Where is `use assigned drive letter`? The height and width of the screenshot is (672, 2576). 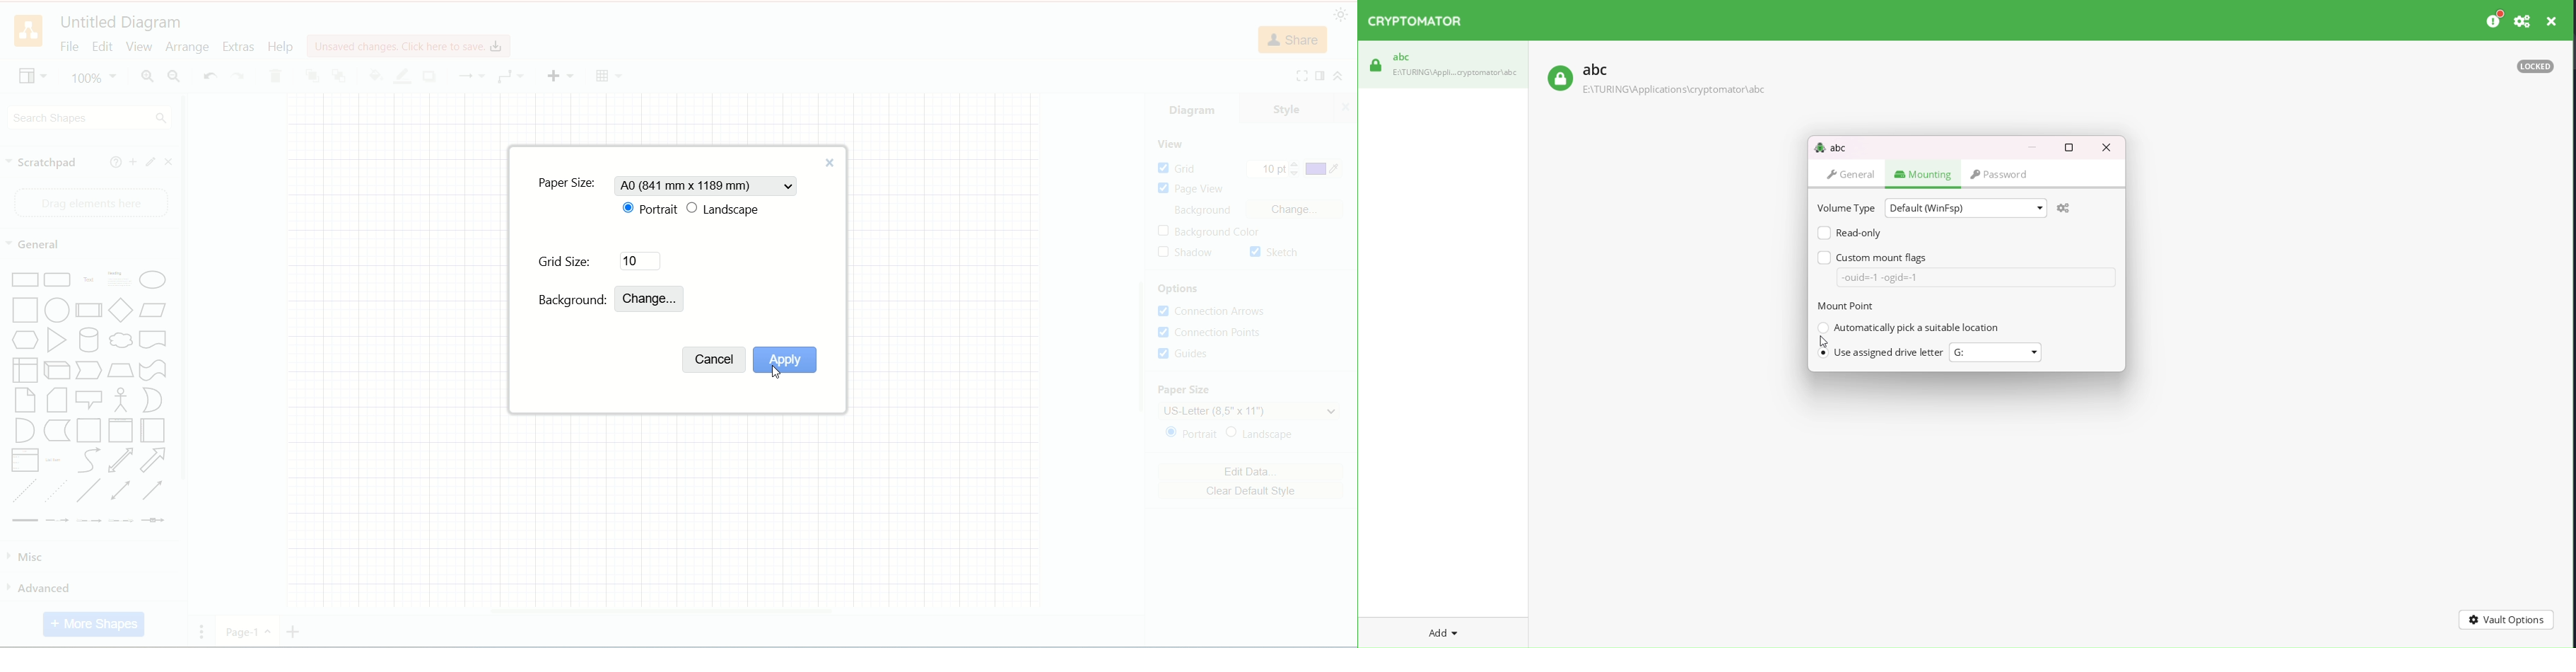
use assigned drive letter is located at coordinates (1882, 351).